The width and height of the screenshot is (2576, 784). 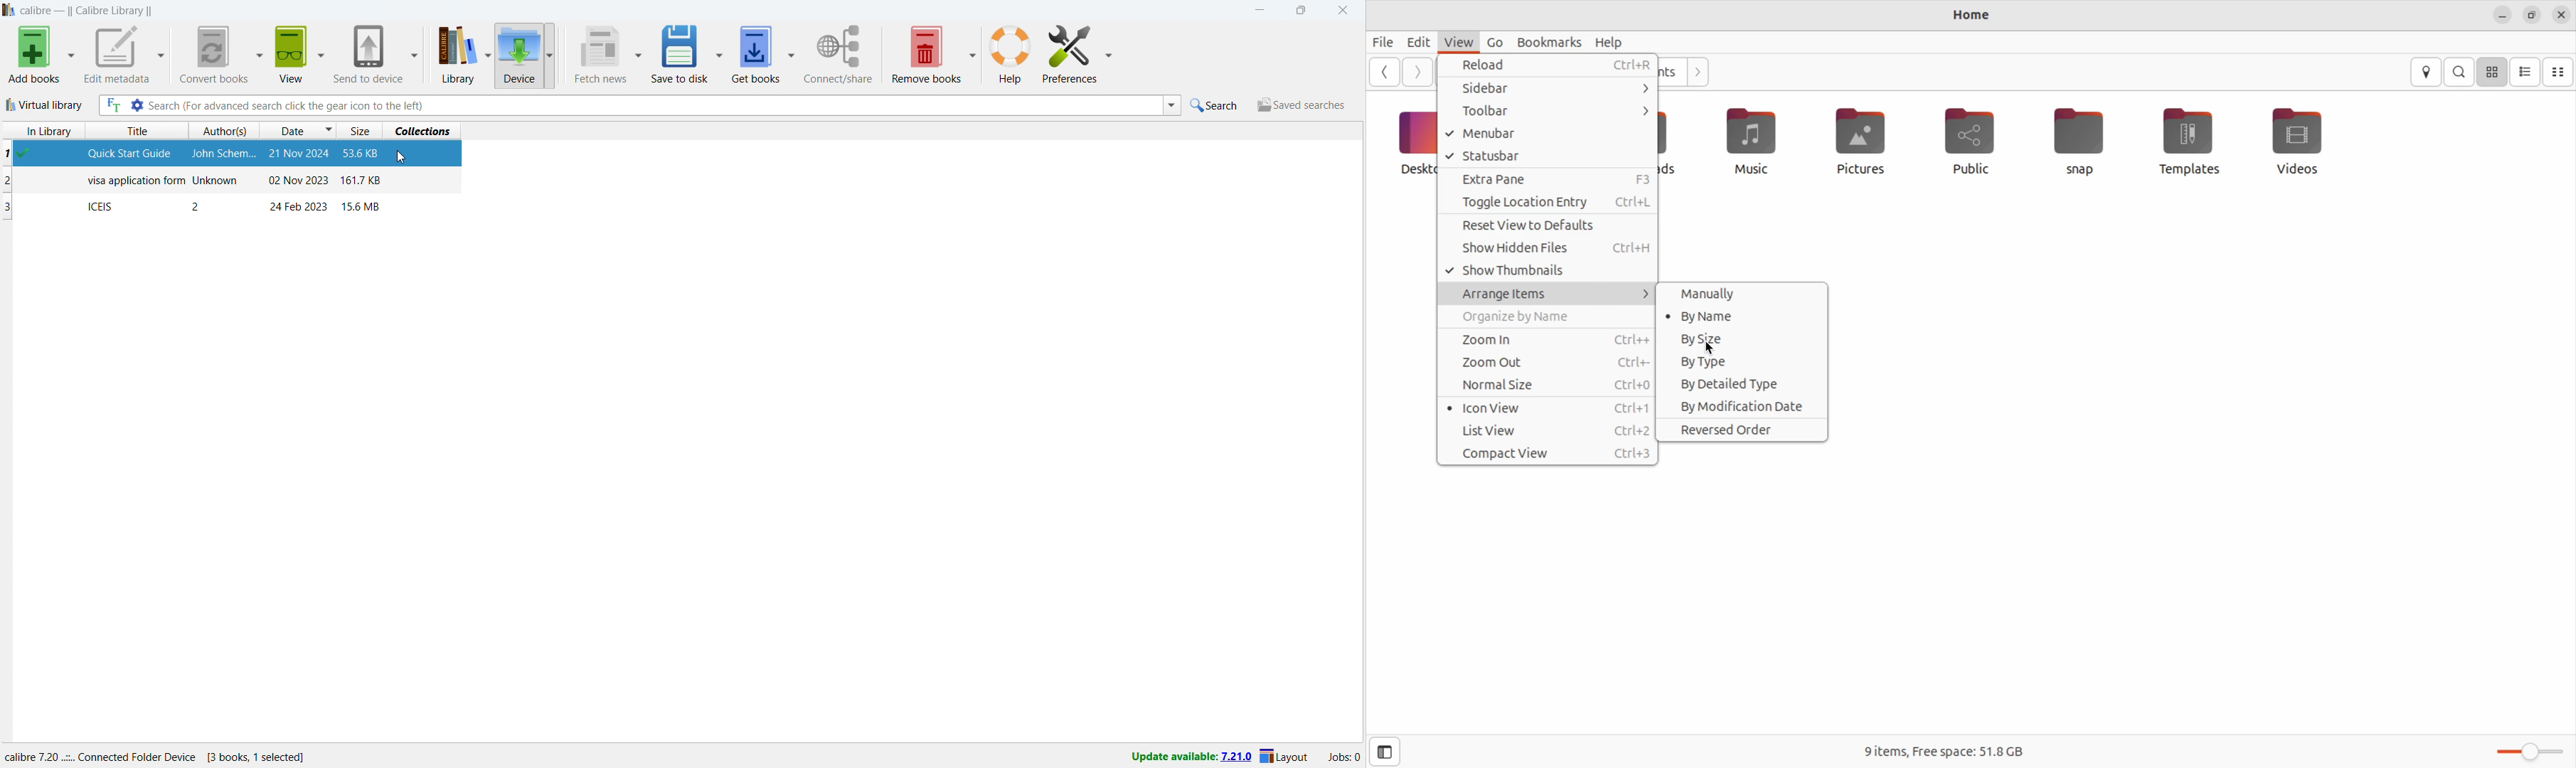 What do you see at coordinates (2525, 72) in the screenshot?
I see `list view` at bounding box center [2525, 72].